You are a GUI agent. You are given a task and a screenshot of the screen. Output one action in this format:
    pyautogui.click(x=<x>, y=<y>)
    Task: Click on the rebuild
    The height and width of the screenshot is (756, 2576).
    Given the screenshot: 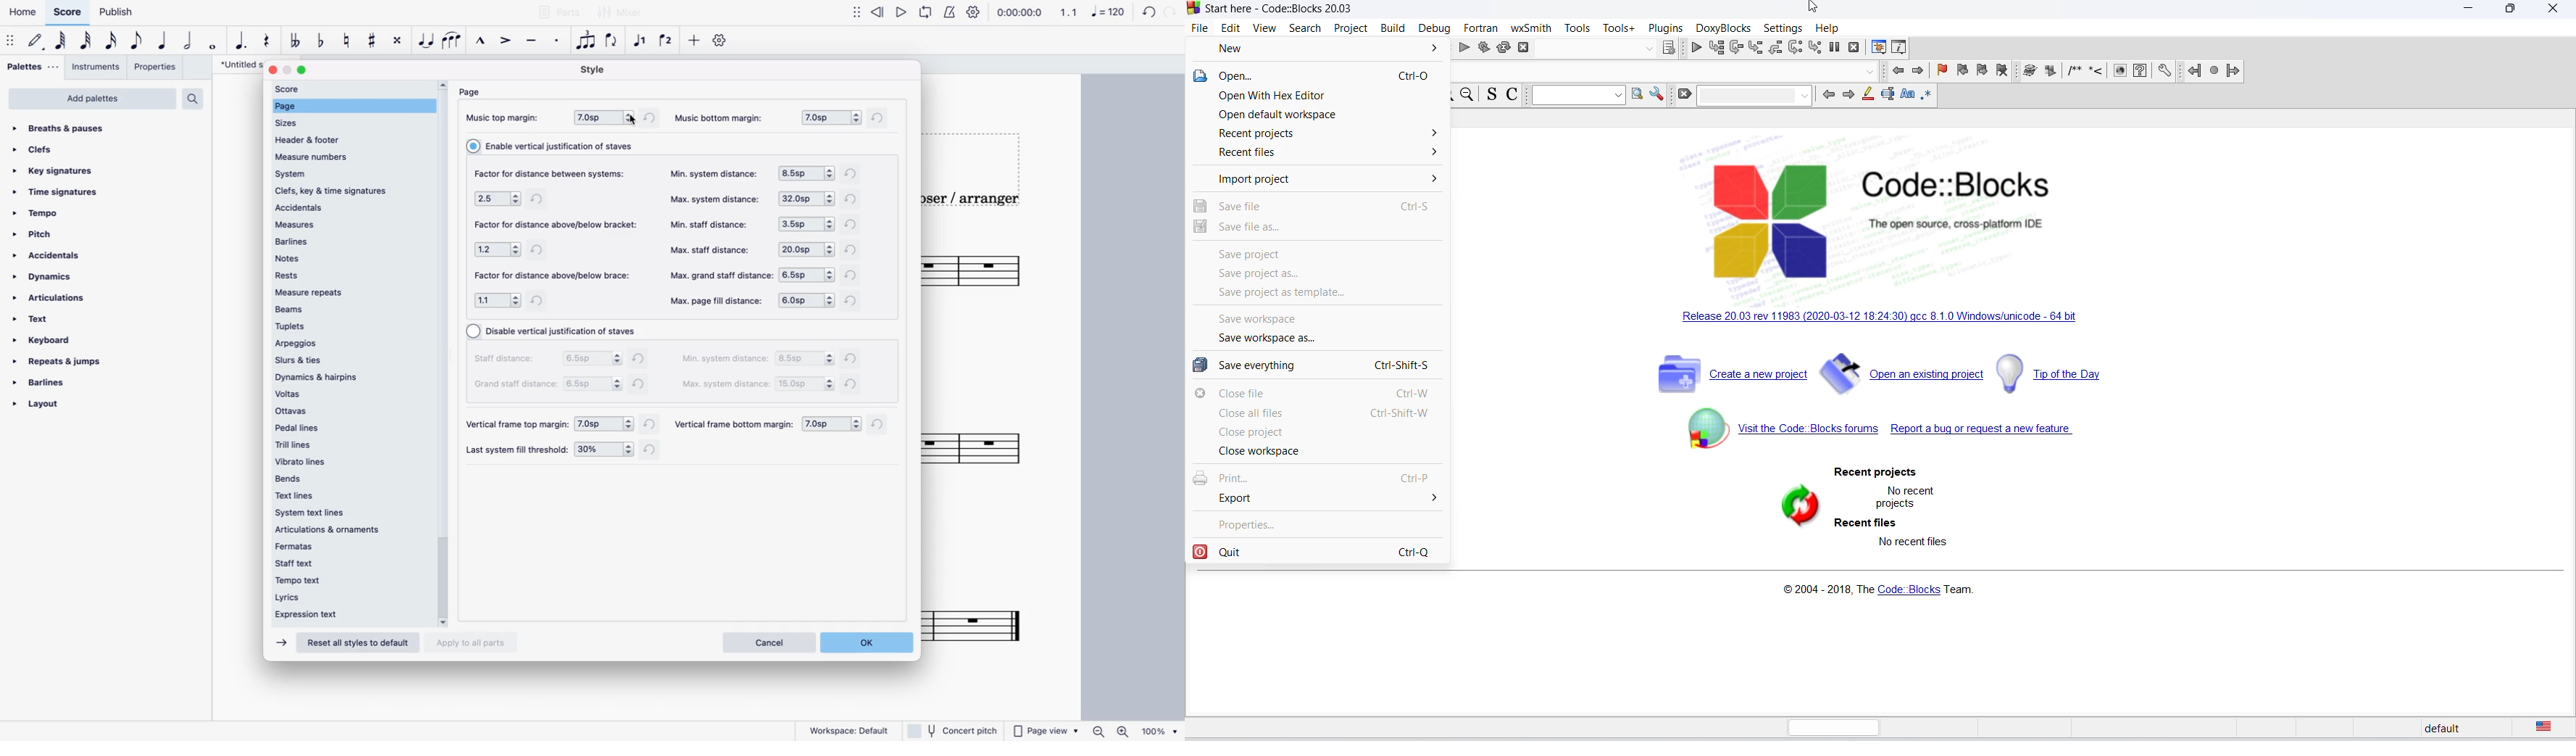 What is the action you would take?
    pyautogui.click(x=1503, y=49)
    